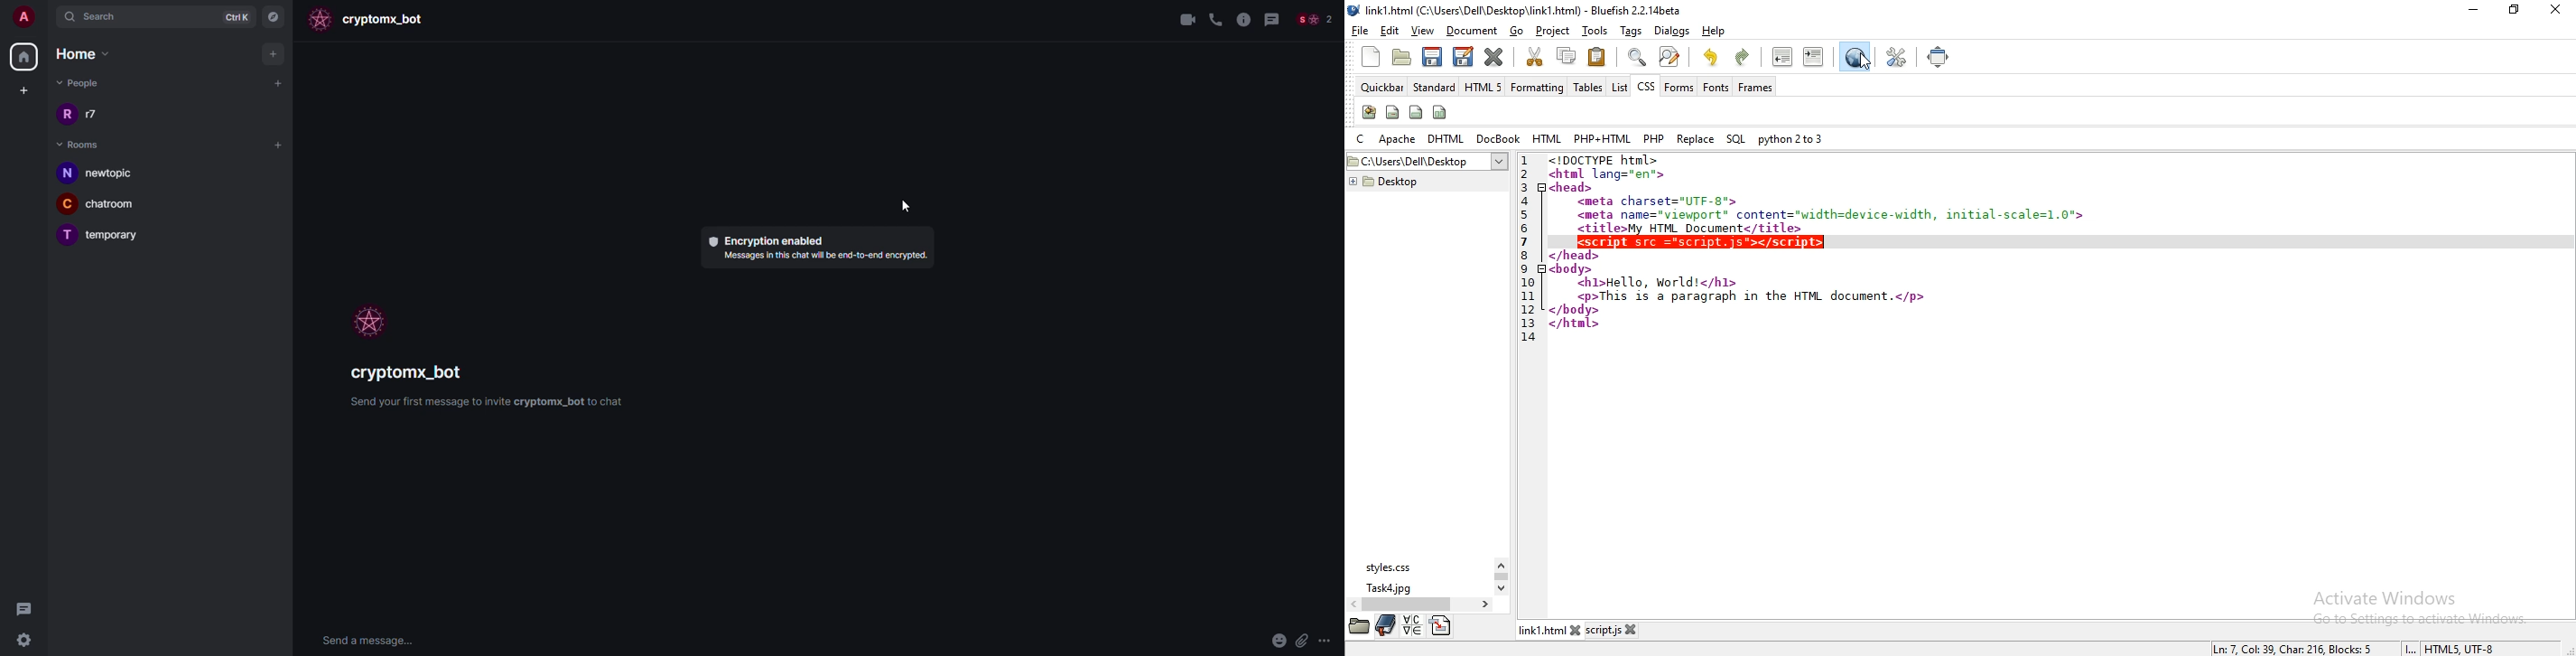  What do you see at coordinates (1596, 32) in the screenshot?
I see `tools` at bounding box center [1596, 32].